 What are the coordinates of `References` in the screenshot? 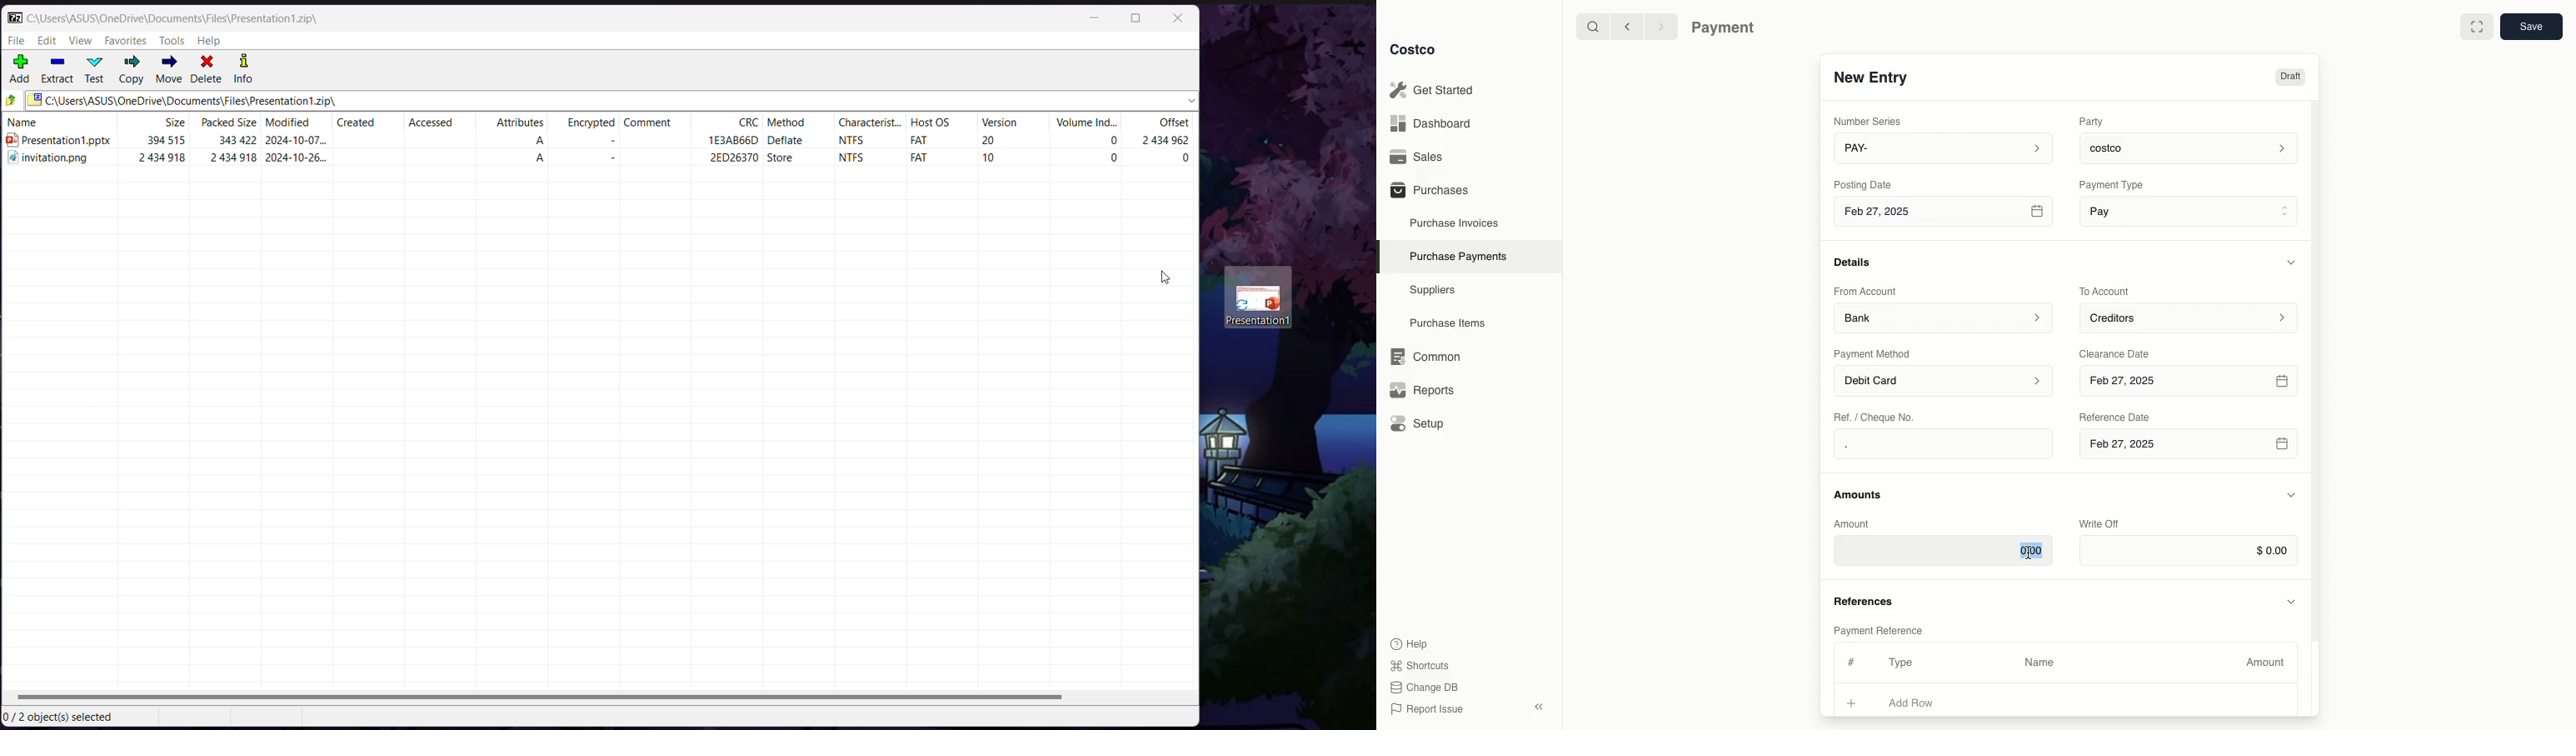 It's located at (1866, 599).